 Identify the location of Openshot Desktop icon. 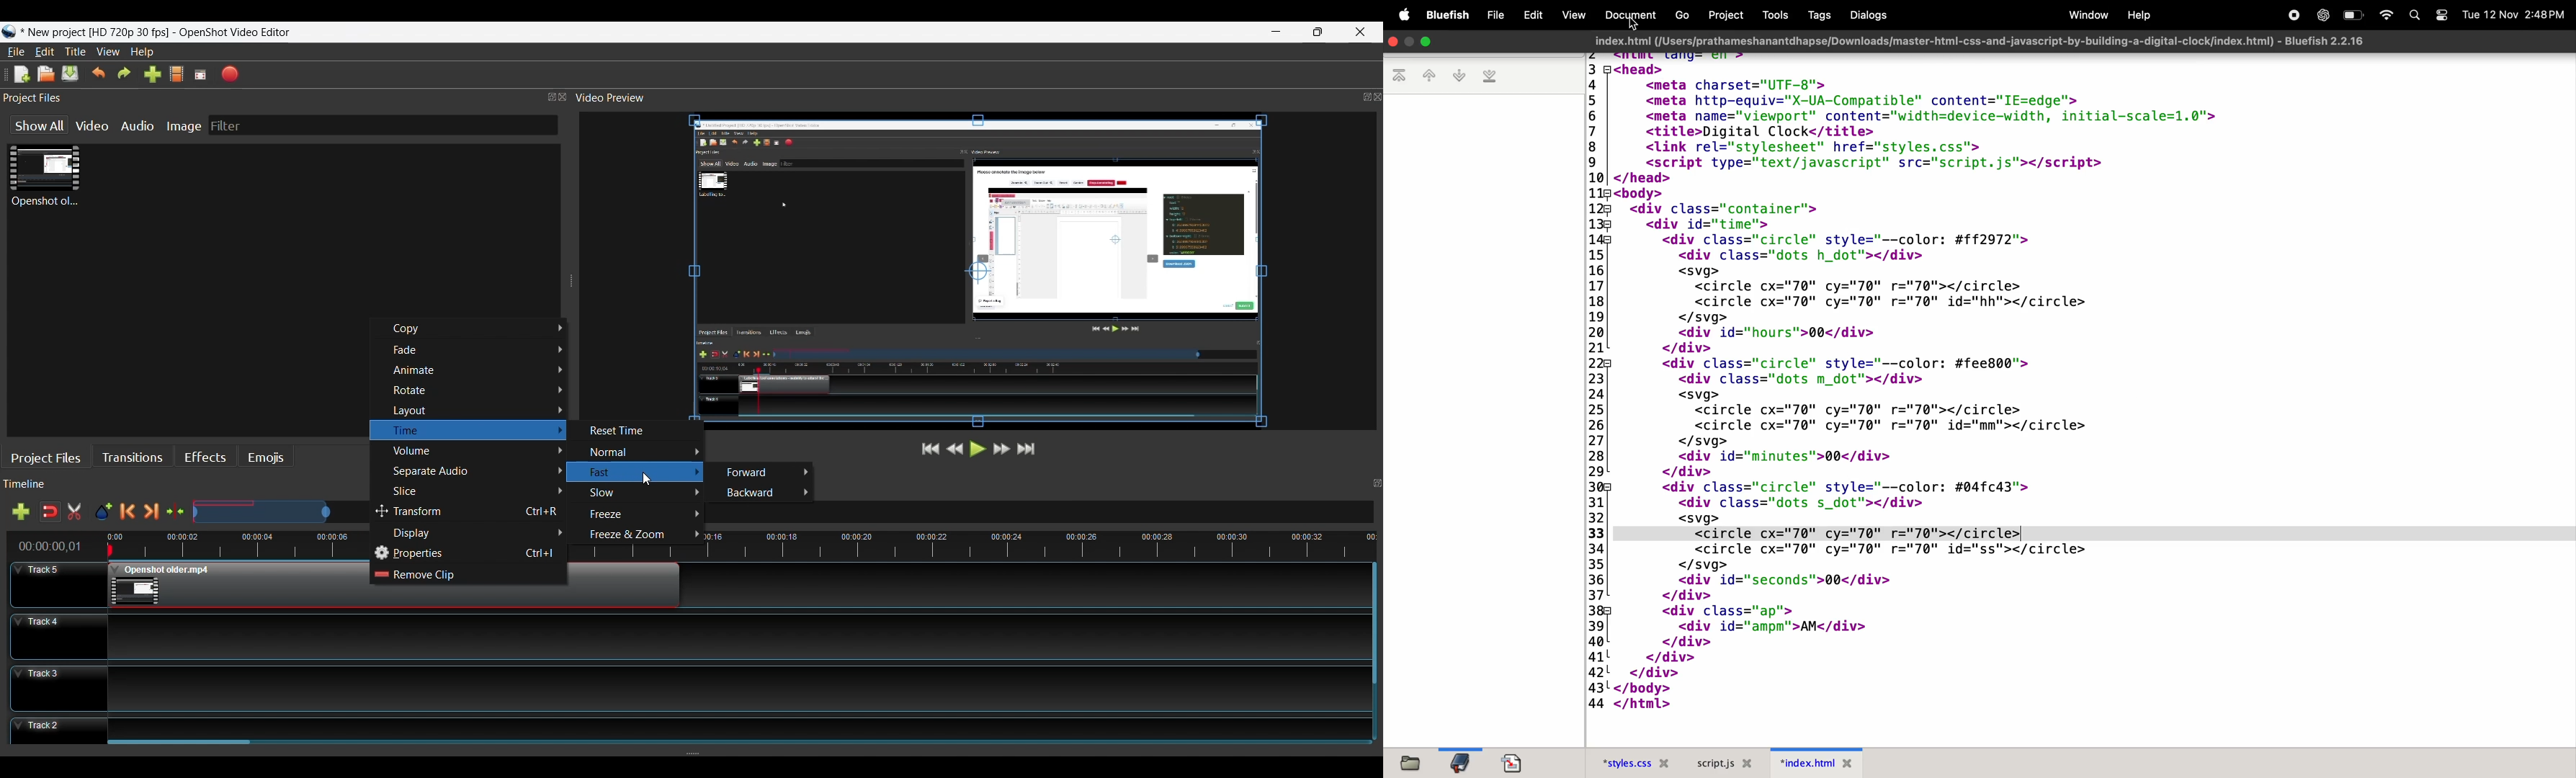
(9, 33).